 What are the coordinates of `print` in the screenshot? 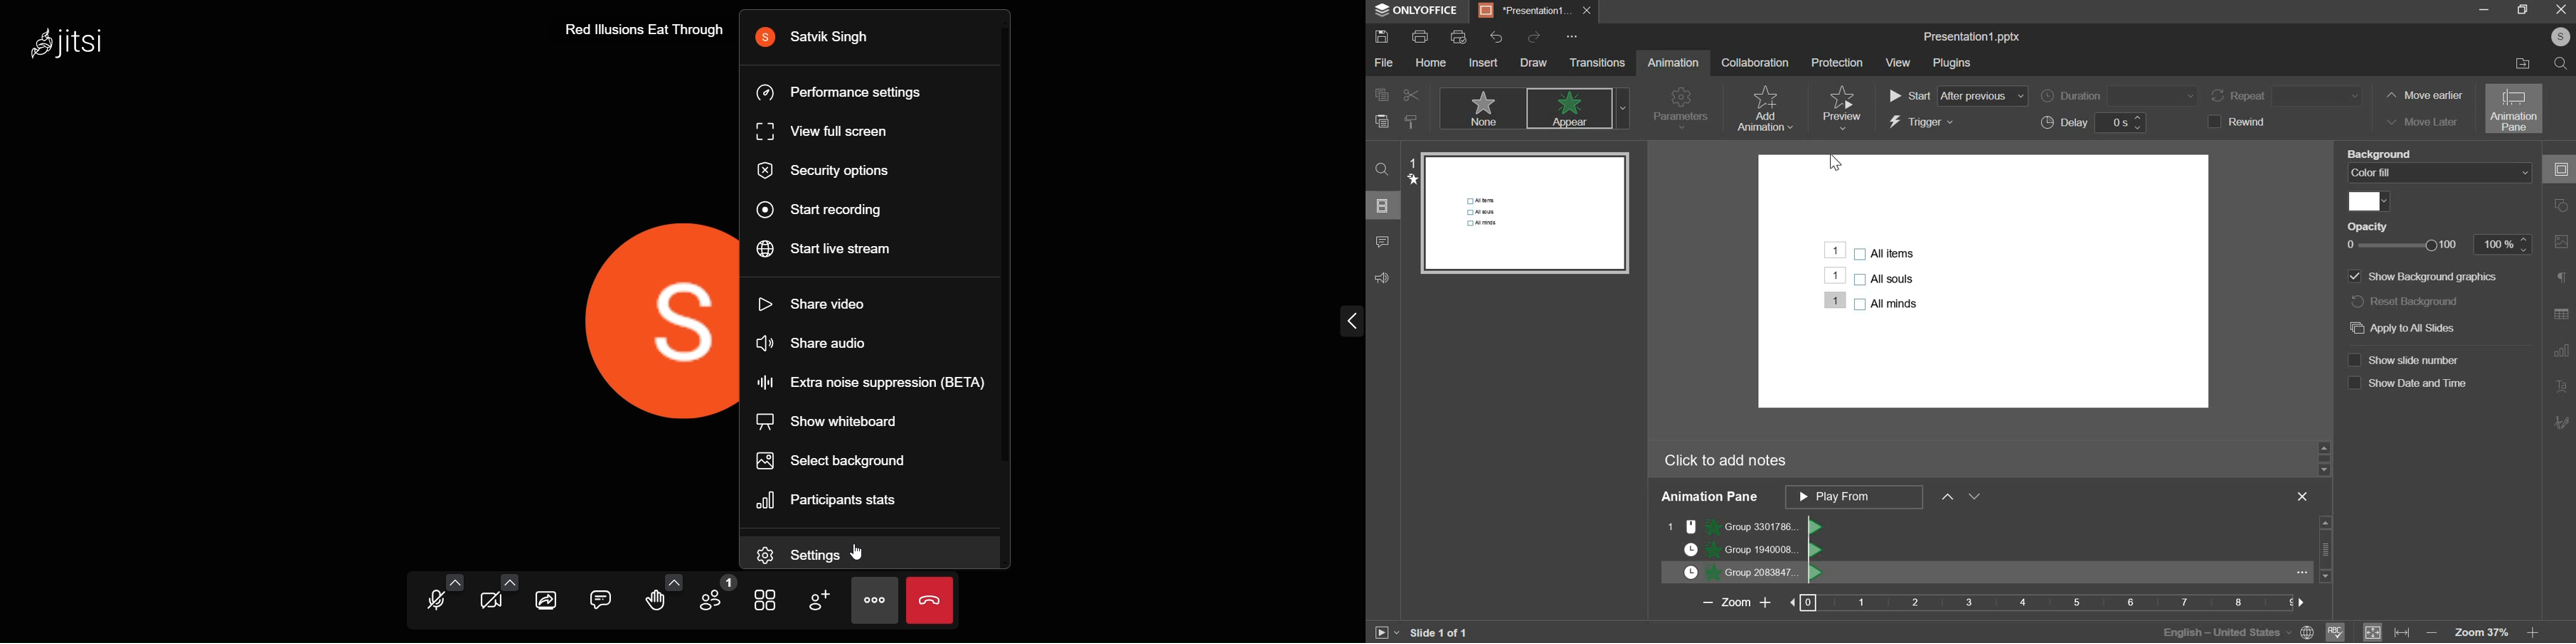 It's located at (1420, 36).